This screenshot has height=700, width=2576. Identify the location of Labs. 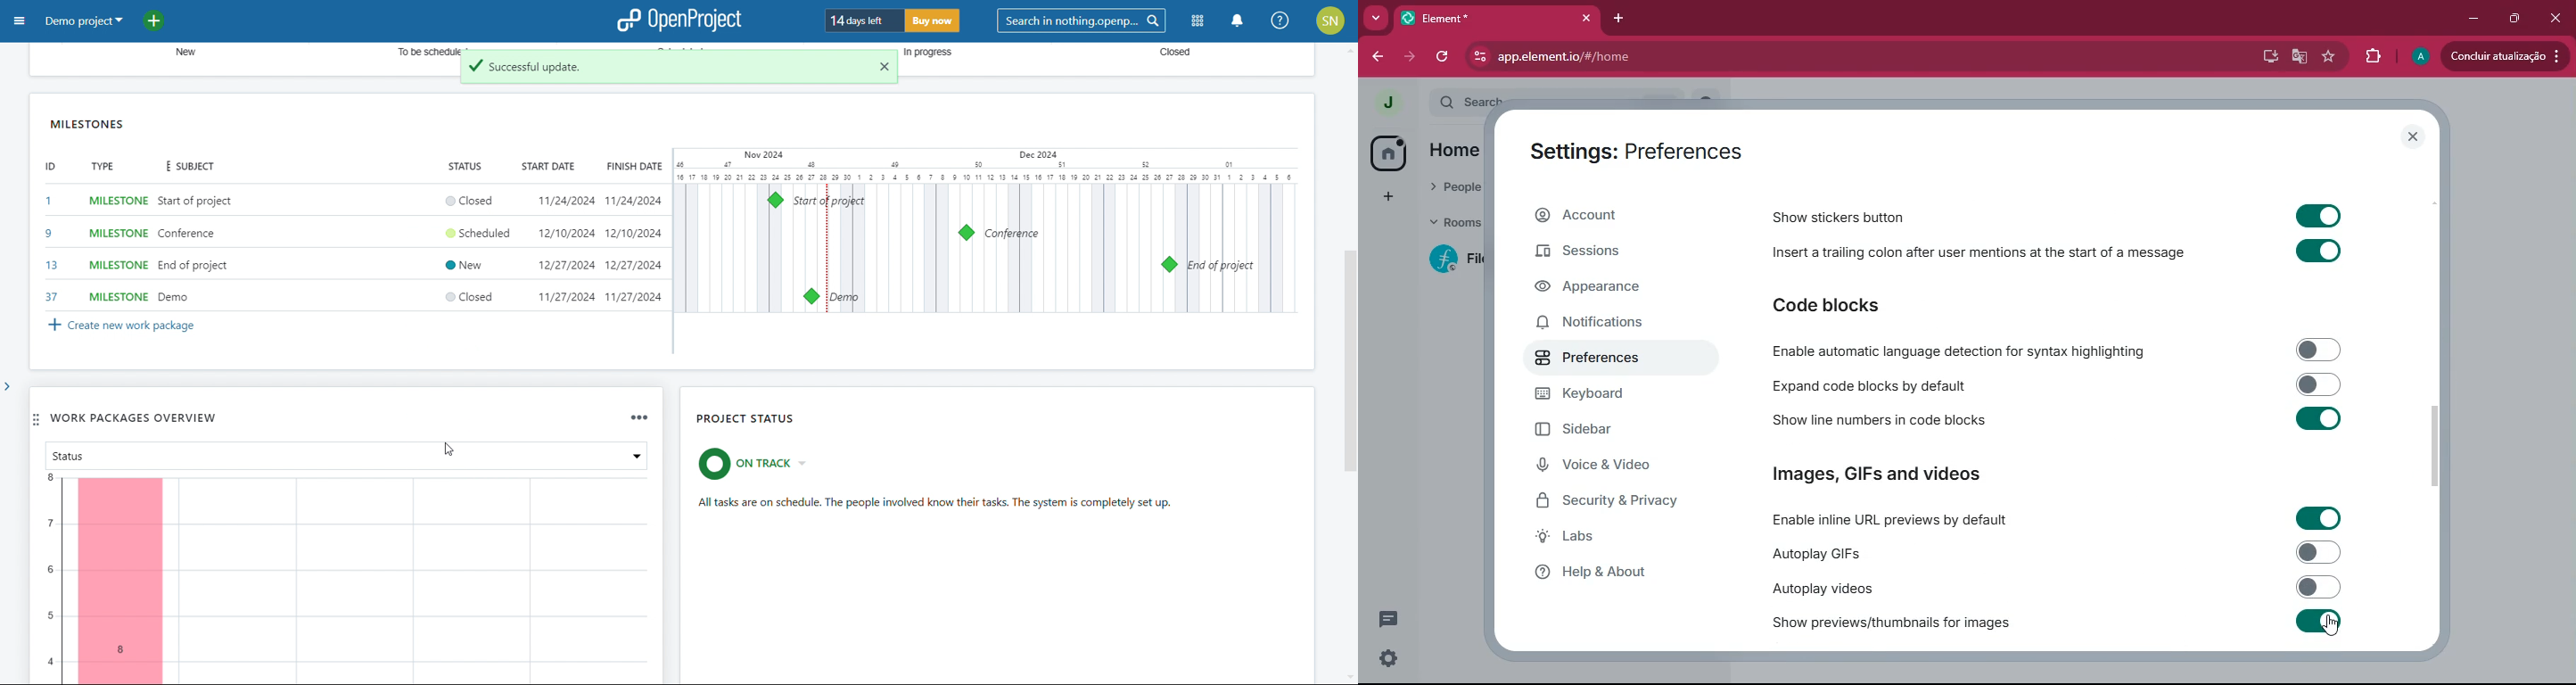
(1609, 536).